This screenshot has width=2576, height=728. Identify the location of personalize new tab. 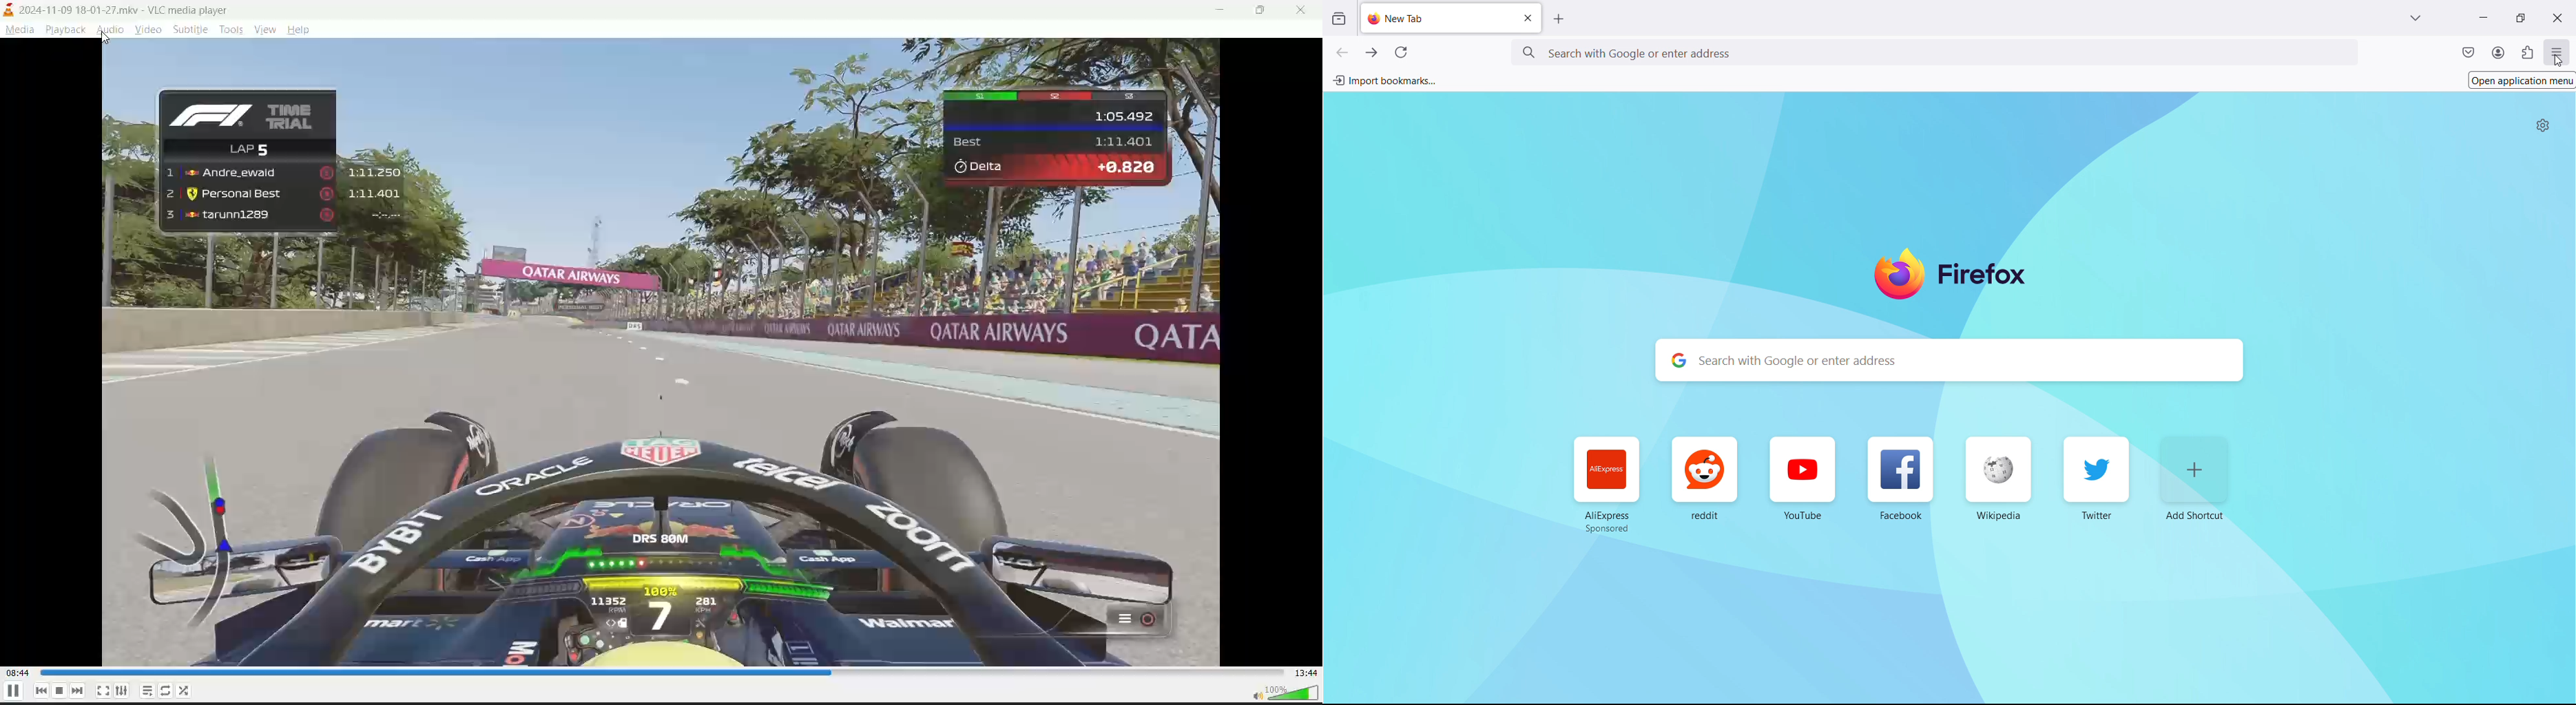
(2541, 125).